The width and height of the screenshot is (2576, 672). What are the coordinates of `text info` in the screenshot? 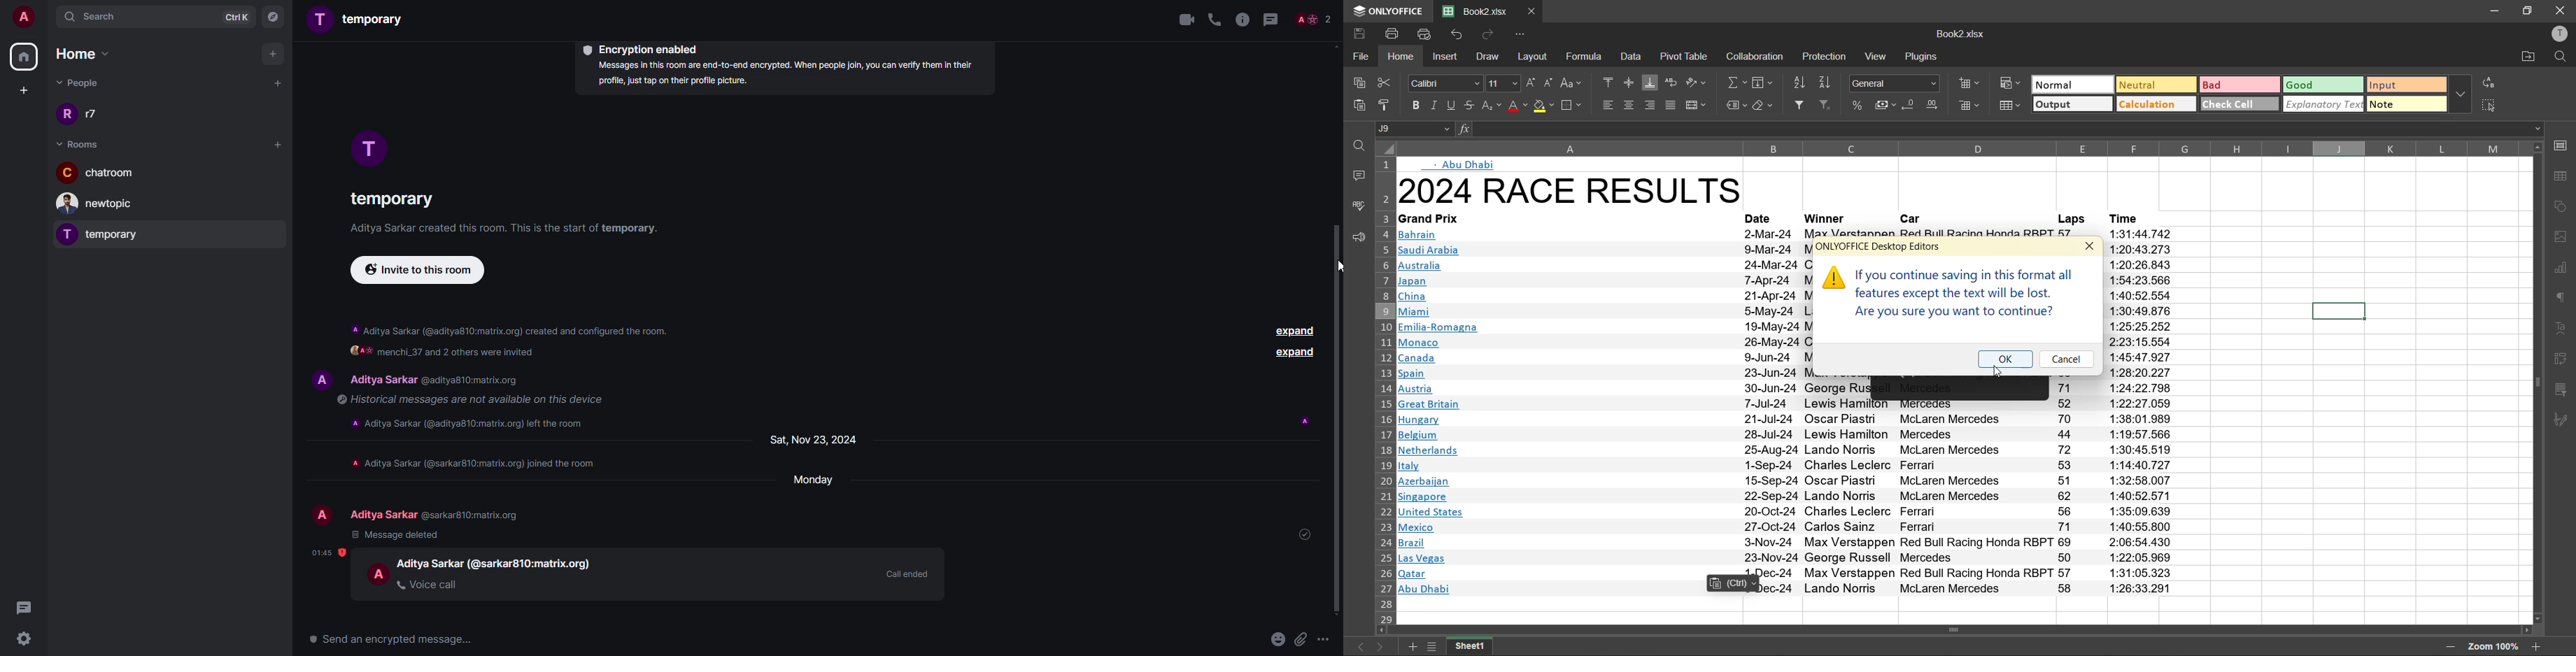 It's located at (1597, 296).